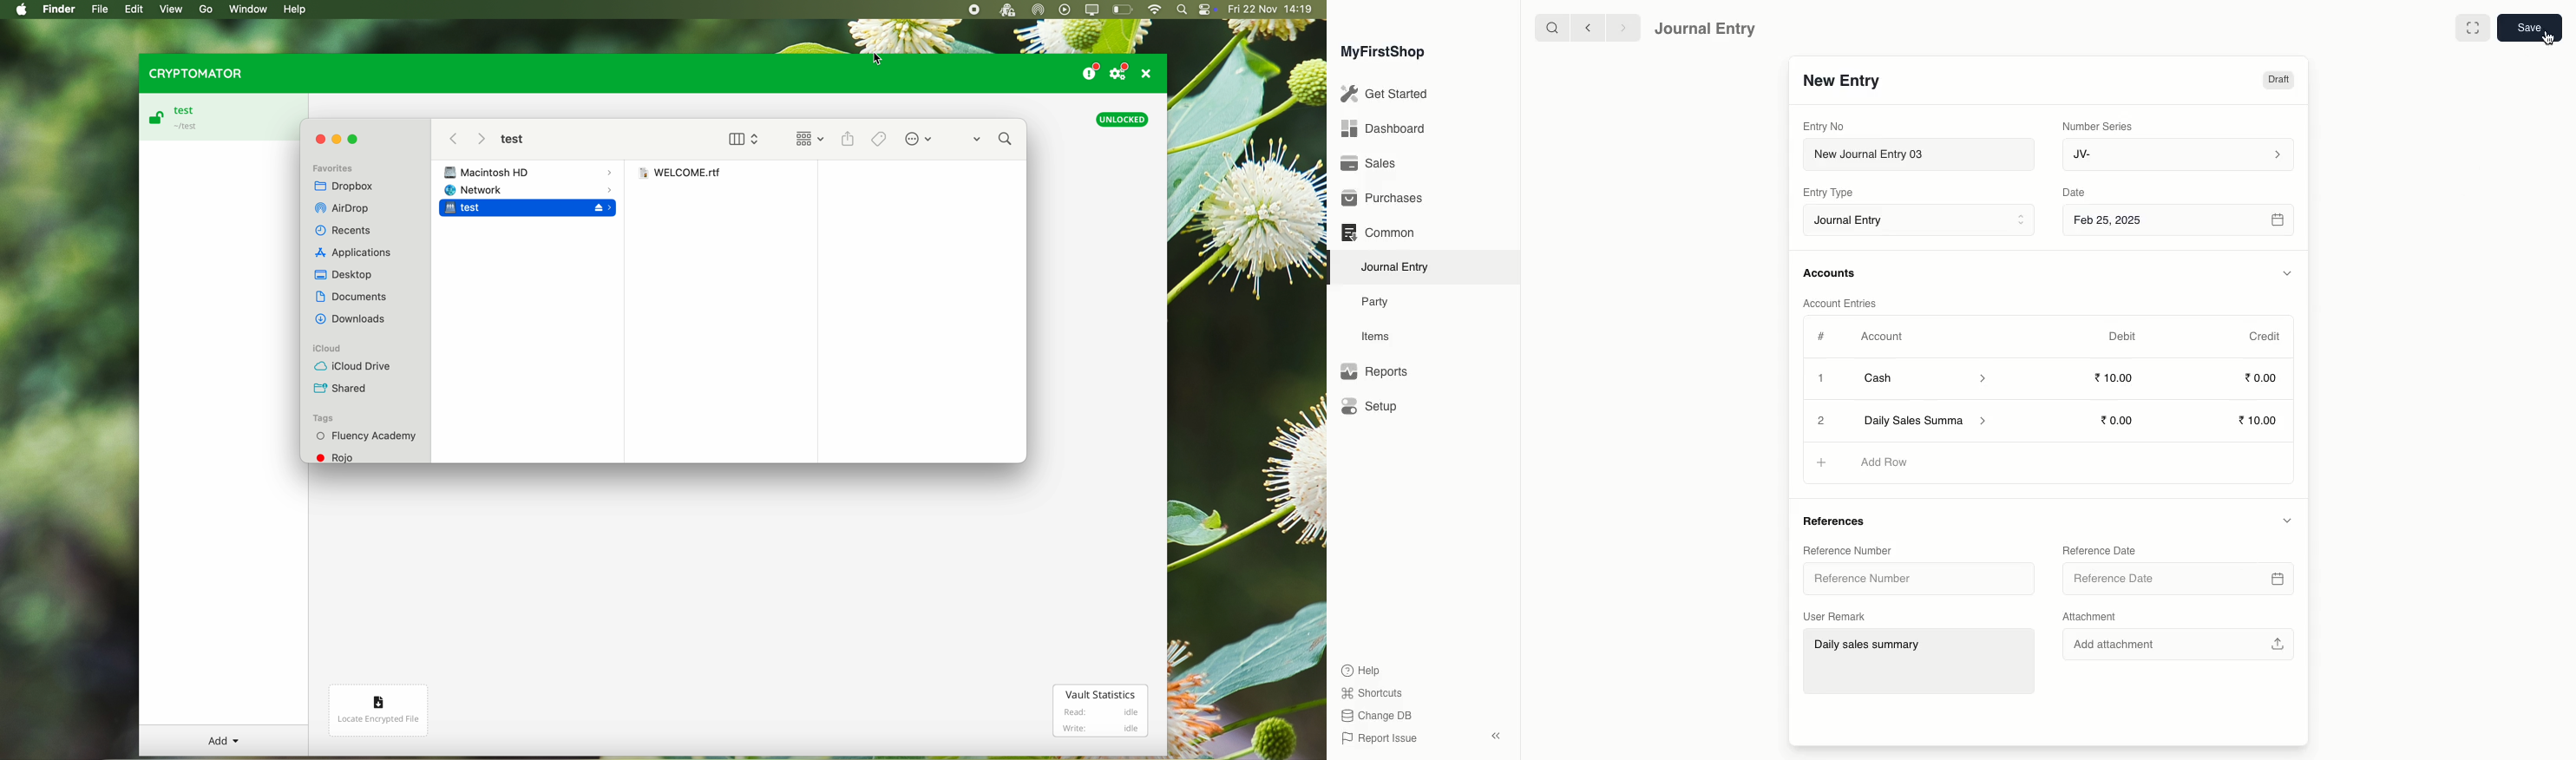 The width and height of the screenshot is (2576, 784). I want to click on User Remark, so click(1838, 614).